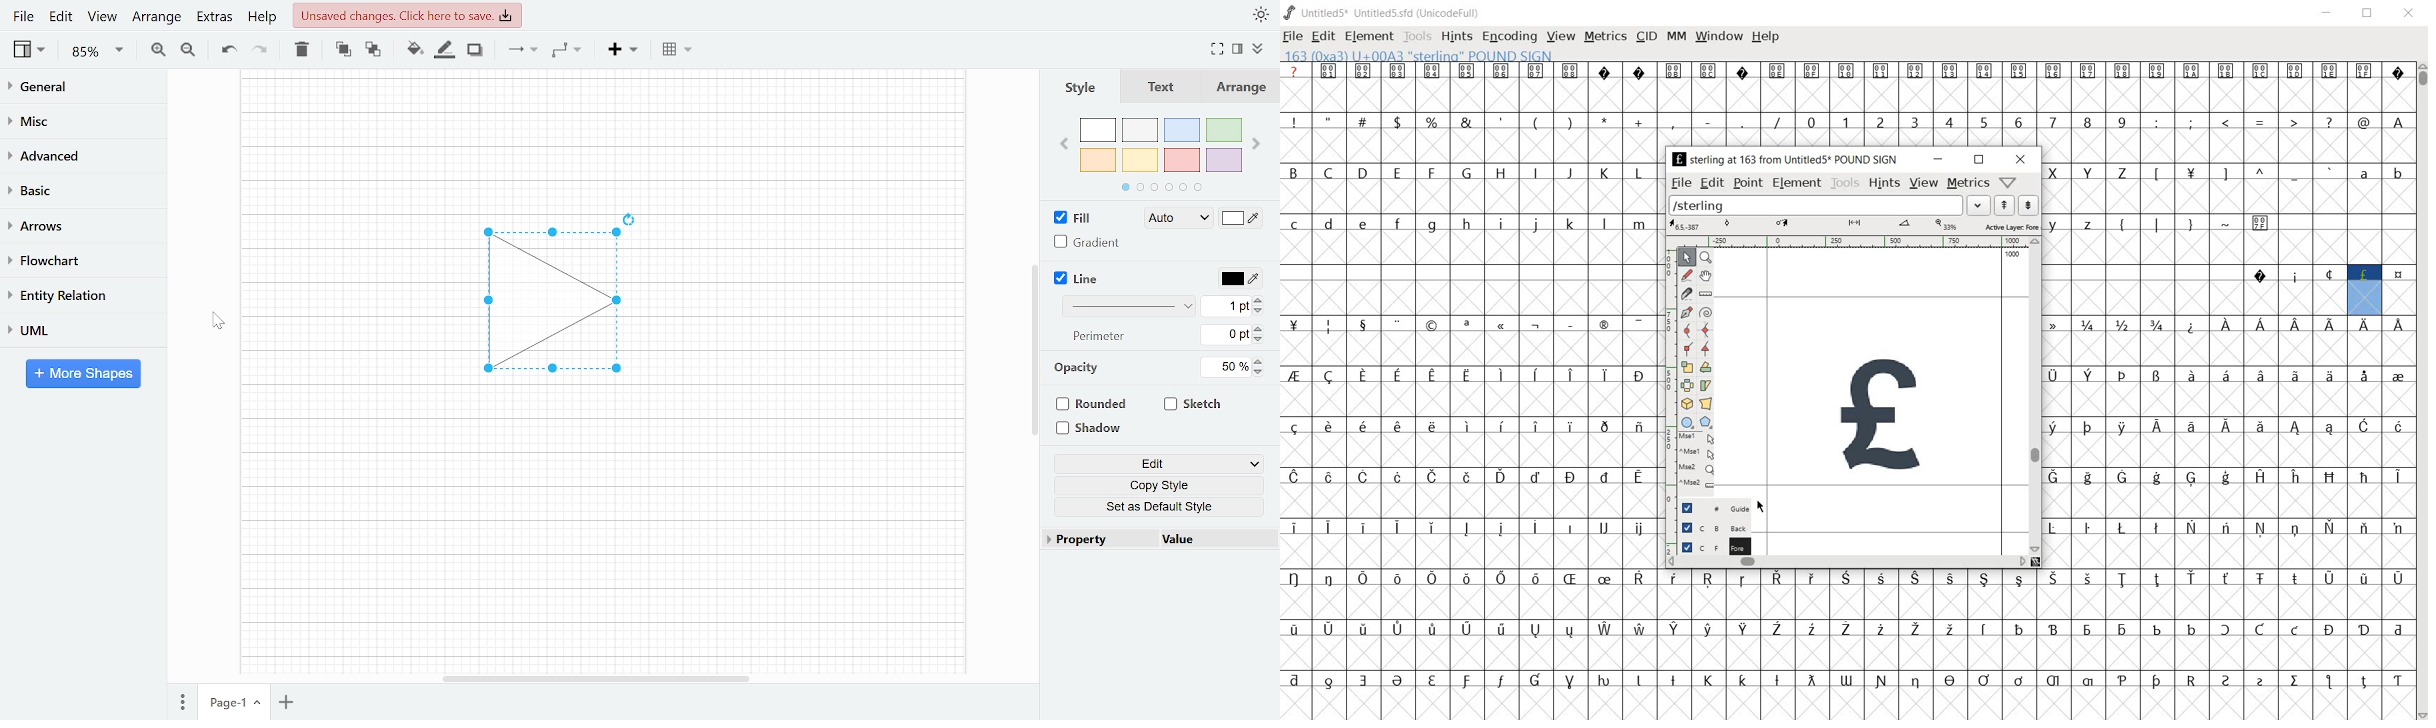  I want to click on Symbol, so click(2156, 478).